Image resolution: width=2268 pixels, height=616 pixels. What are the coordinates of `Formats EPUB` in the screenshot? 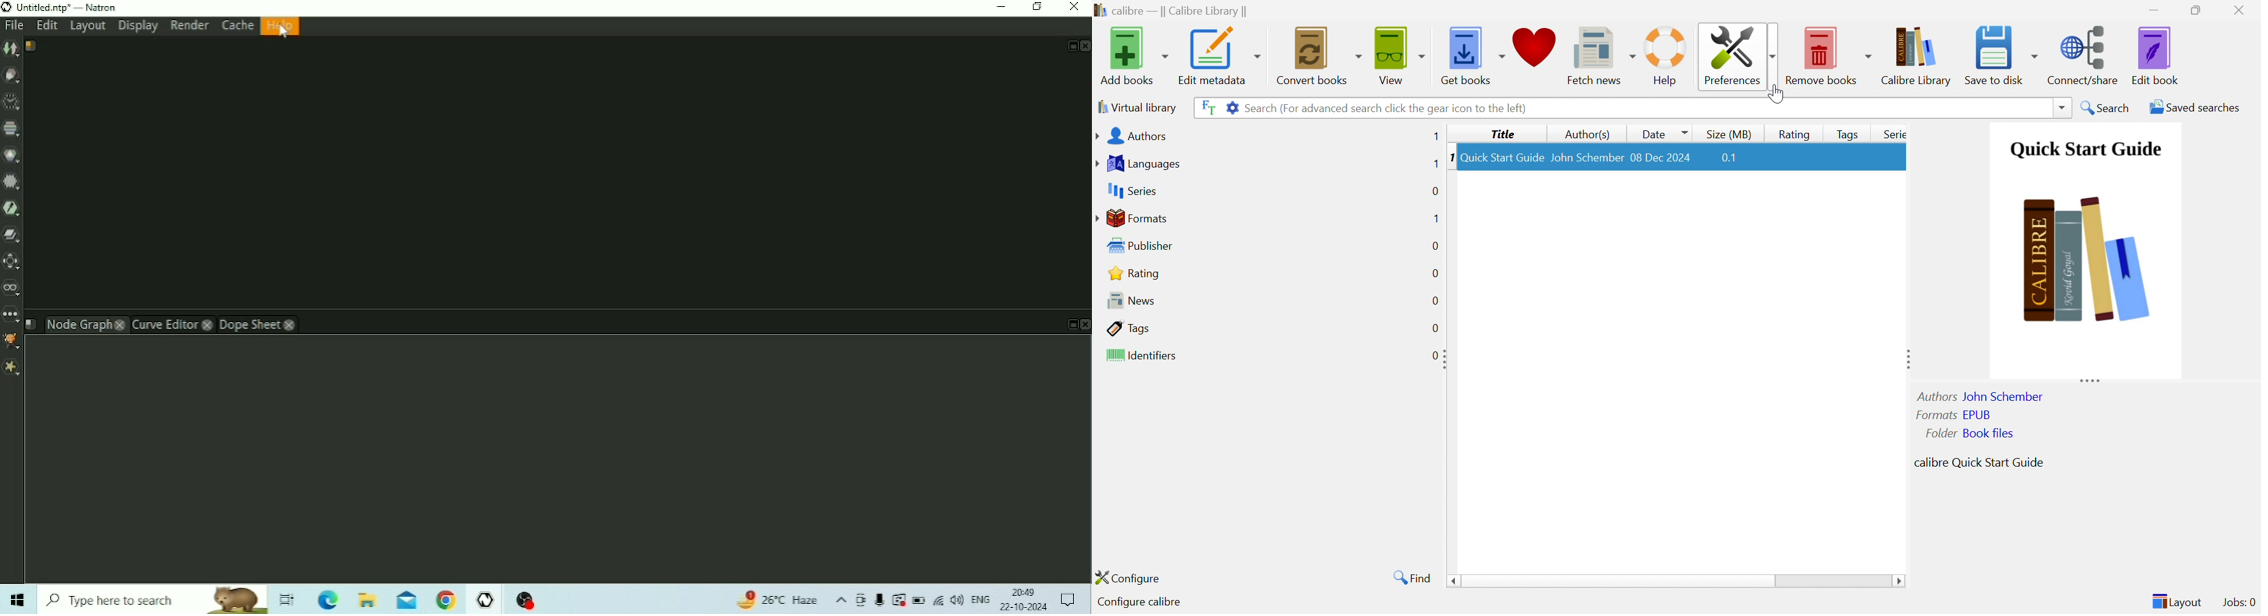 It's located at (1954, 414).